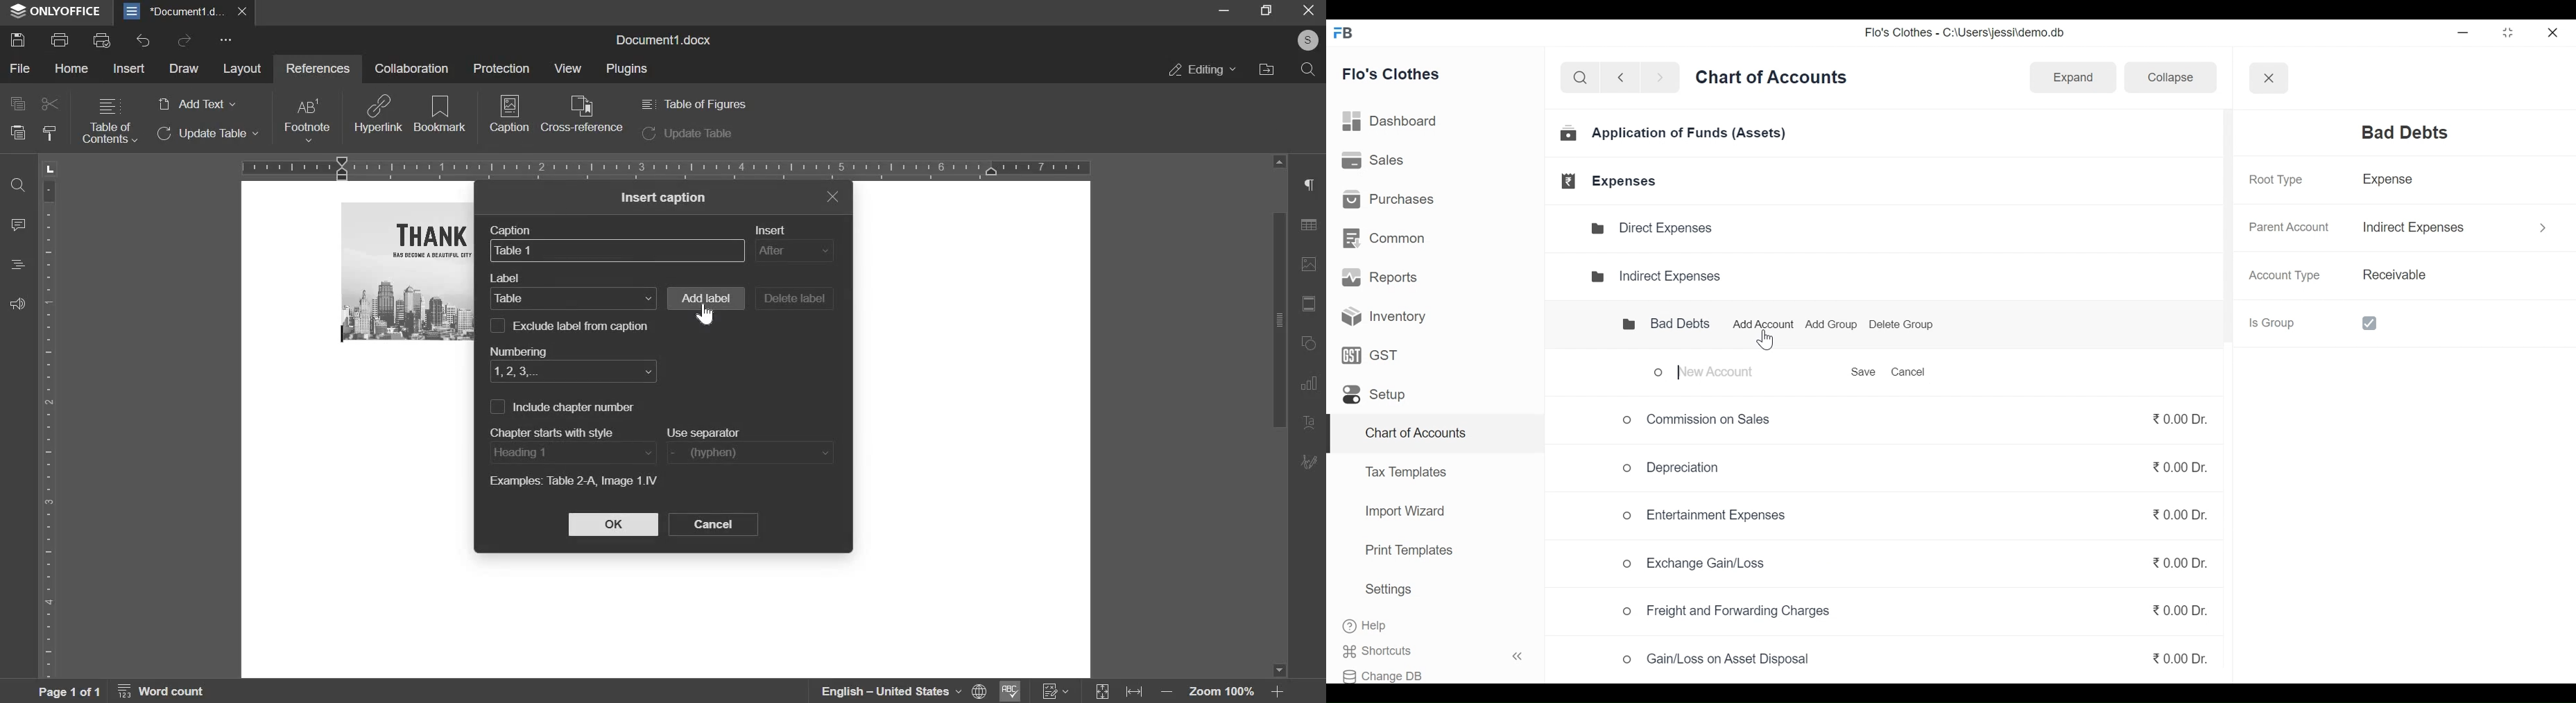 This screenshot has height=728, width=2576. What do you see at coordinates (1764, 338) in the screenshot?
I see `Cursor` at bounding box center [1764, 338].